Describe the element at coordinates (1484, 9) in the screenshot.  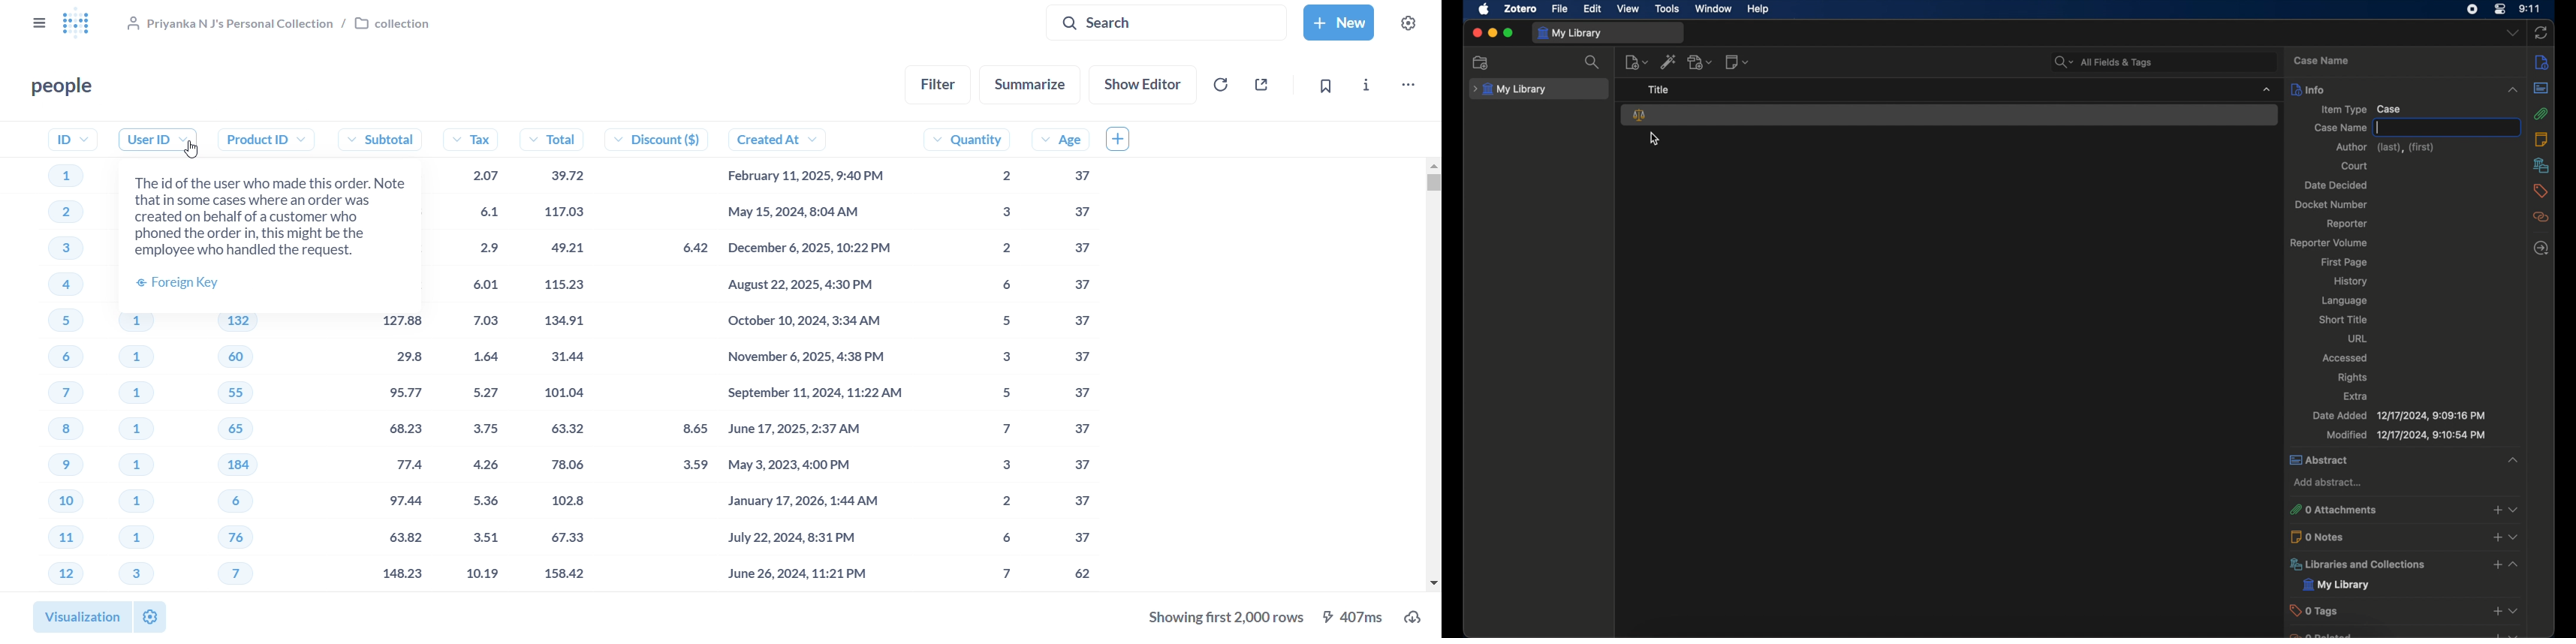
I see `apple icon` at that location.